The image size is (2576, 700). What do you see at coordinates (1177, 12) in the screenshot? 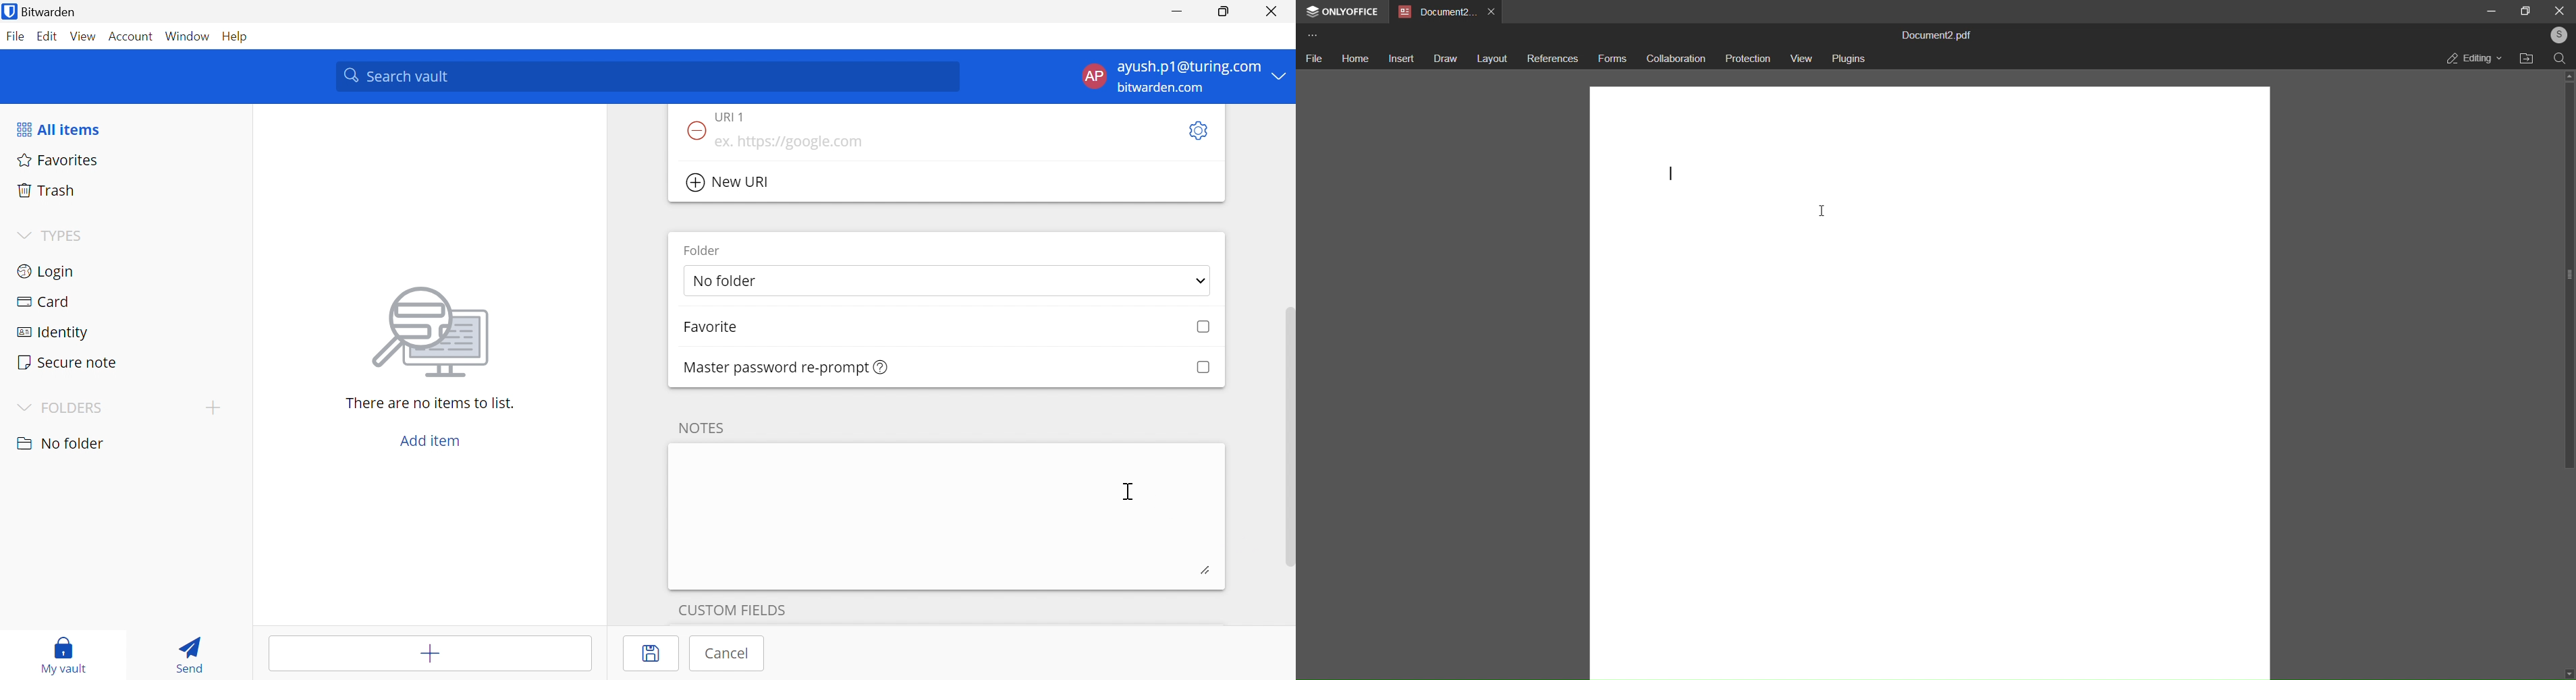
I see `Minimize` at bounding box center [1177, 12].